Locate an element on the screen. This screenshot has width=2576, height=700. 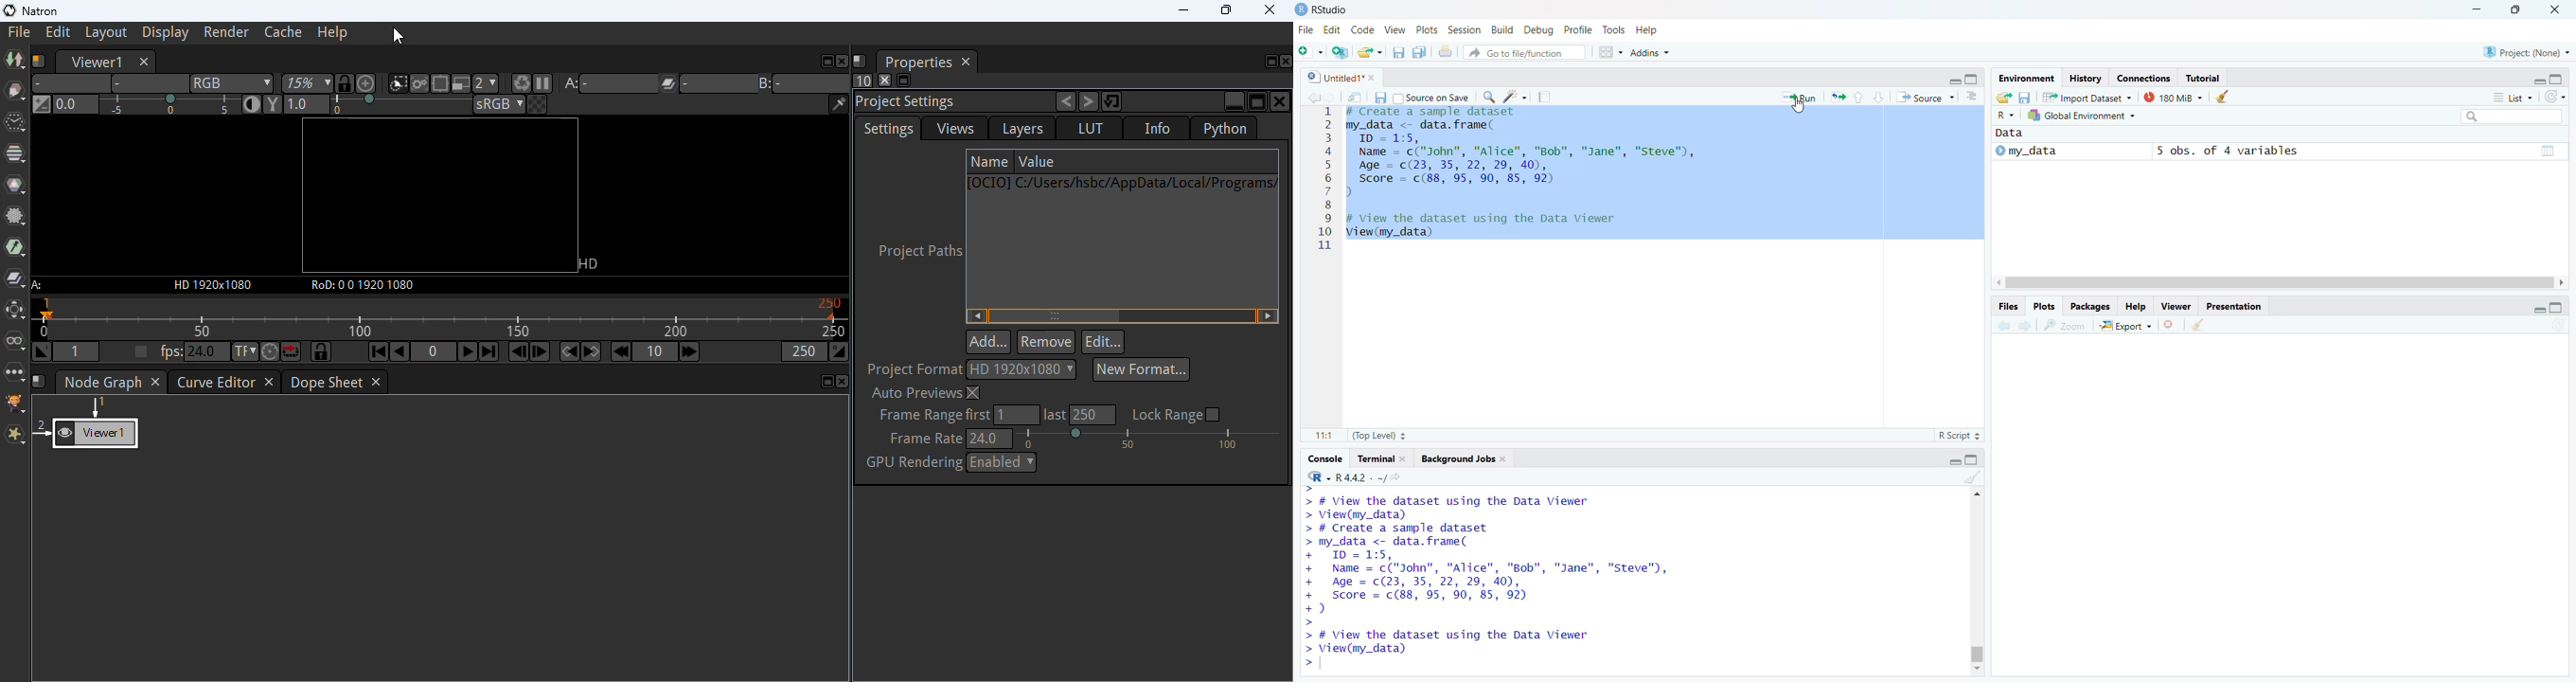
Data is located at coordinates (2008, 134).